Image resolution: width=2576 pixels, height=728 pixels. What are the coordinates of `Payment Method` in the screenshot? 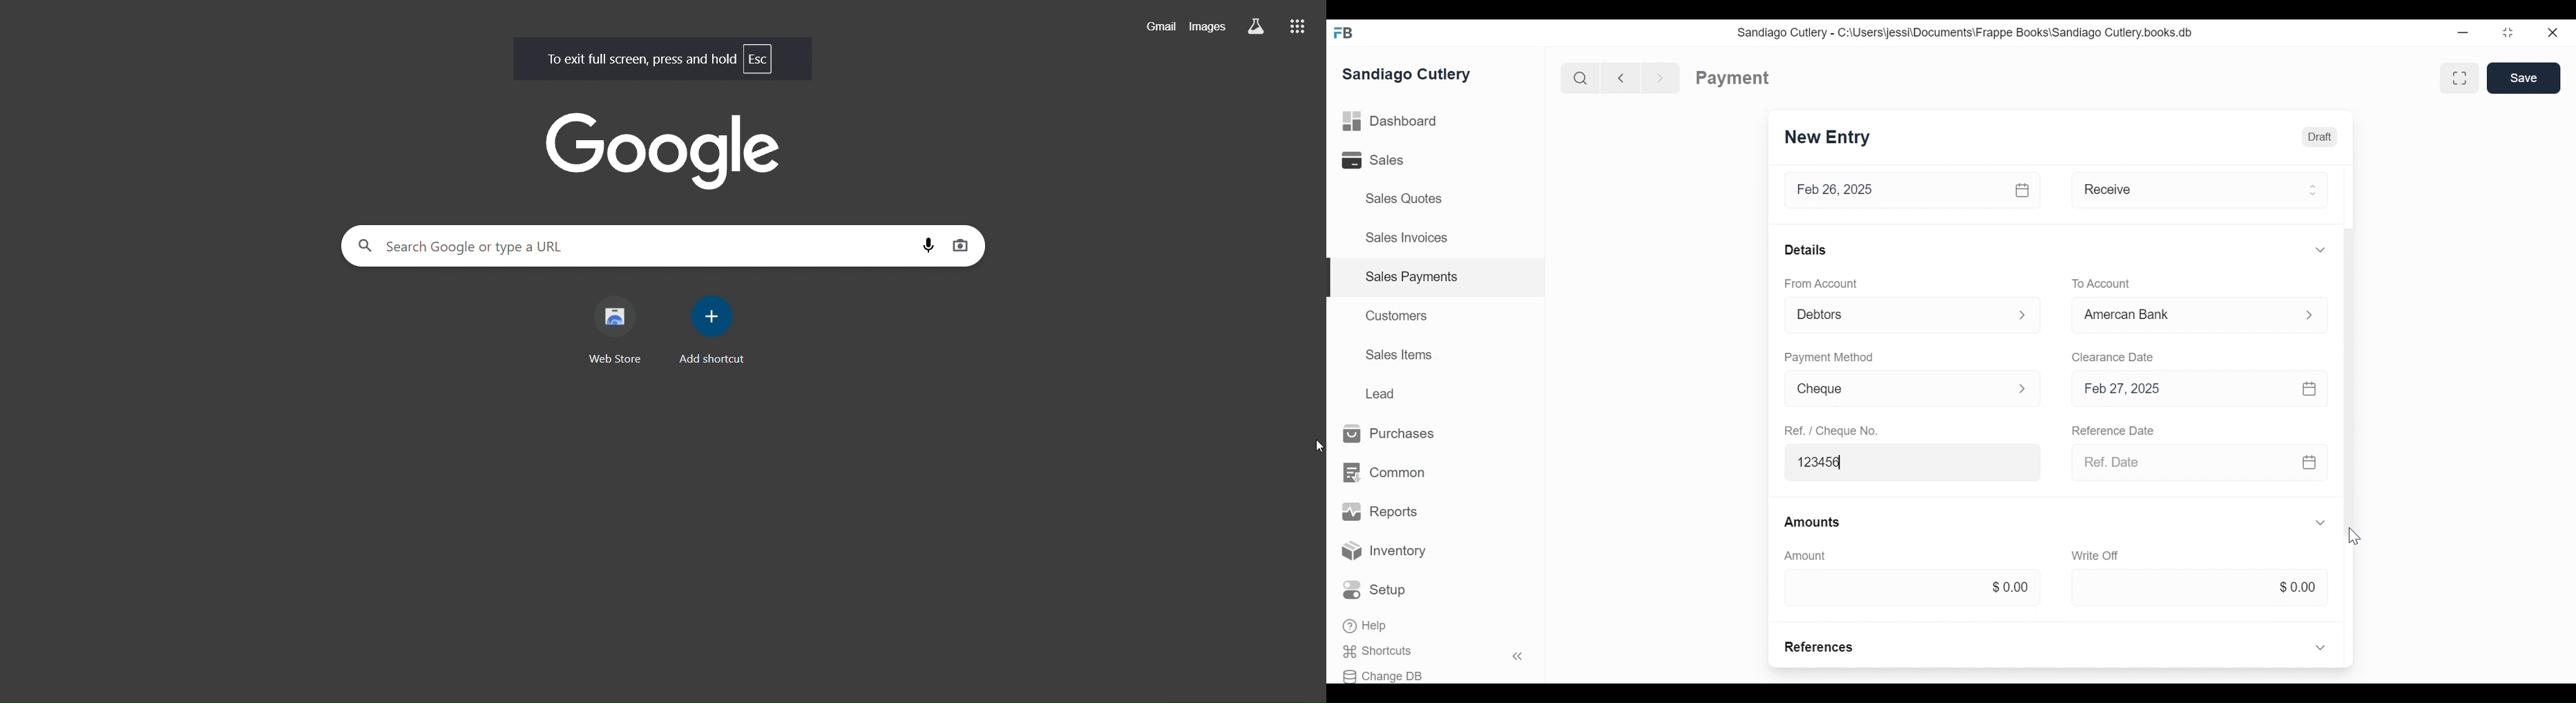 It's located at (1828, 356).